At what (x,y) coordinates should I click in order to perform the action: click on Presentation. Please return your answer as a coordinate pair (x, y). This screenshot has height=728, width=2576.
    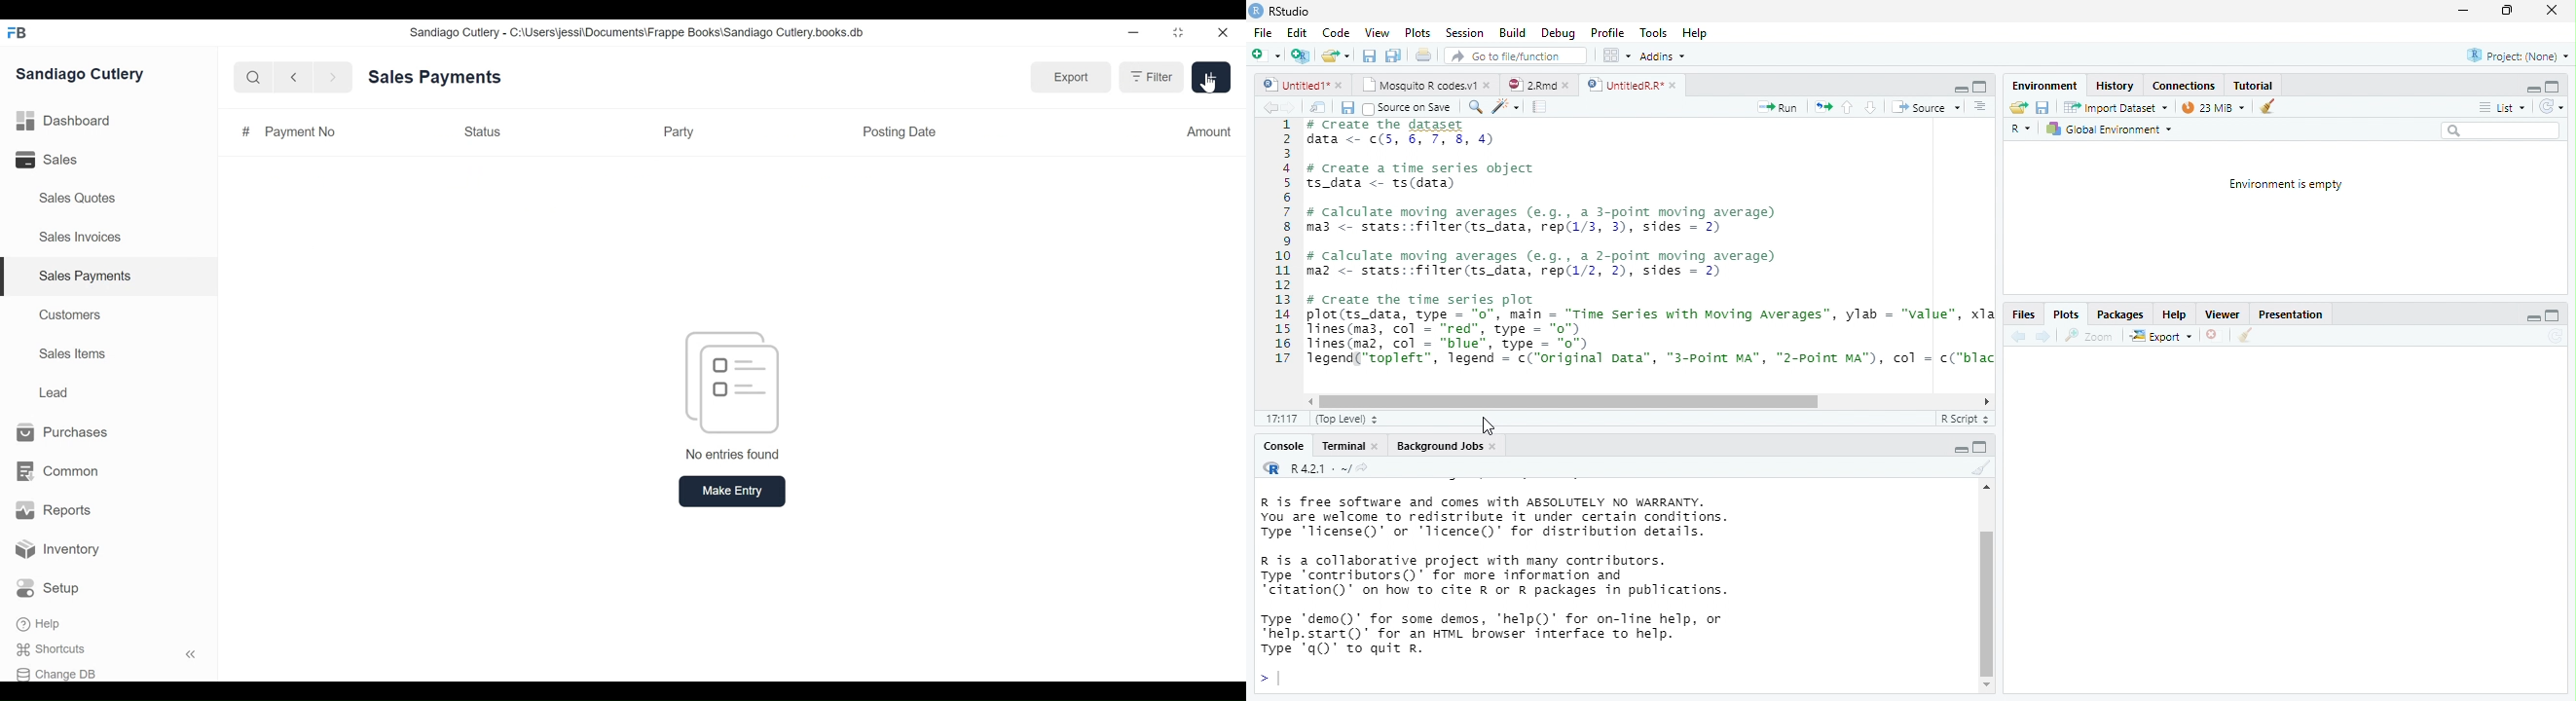
    Looking at the image, I should click on (2289, 316).